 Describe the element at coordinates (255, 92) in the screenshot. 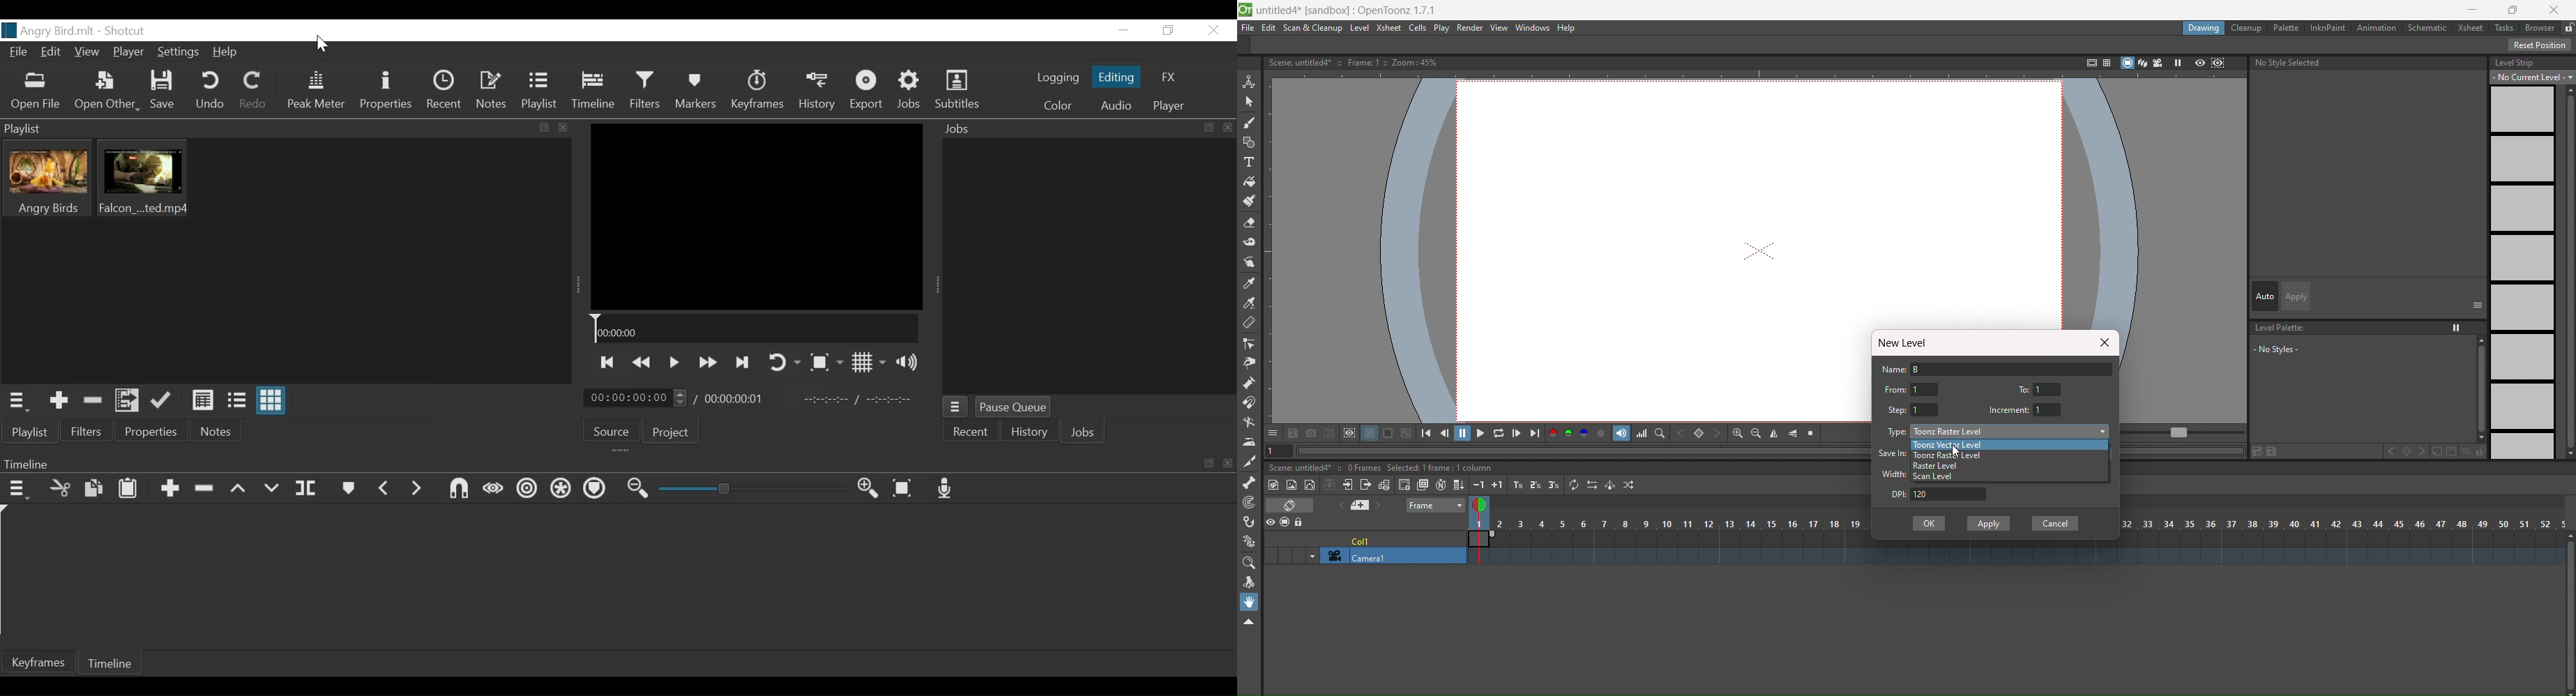

I see `` at that location.